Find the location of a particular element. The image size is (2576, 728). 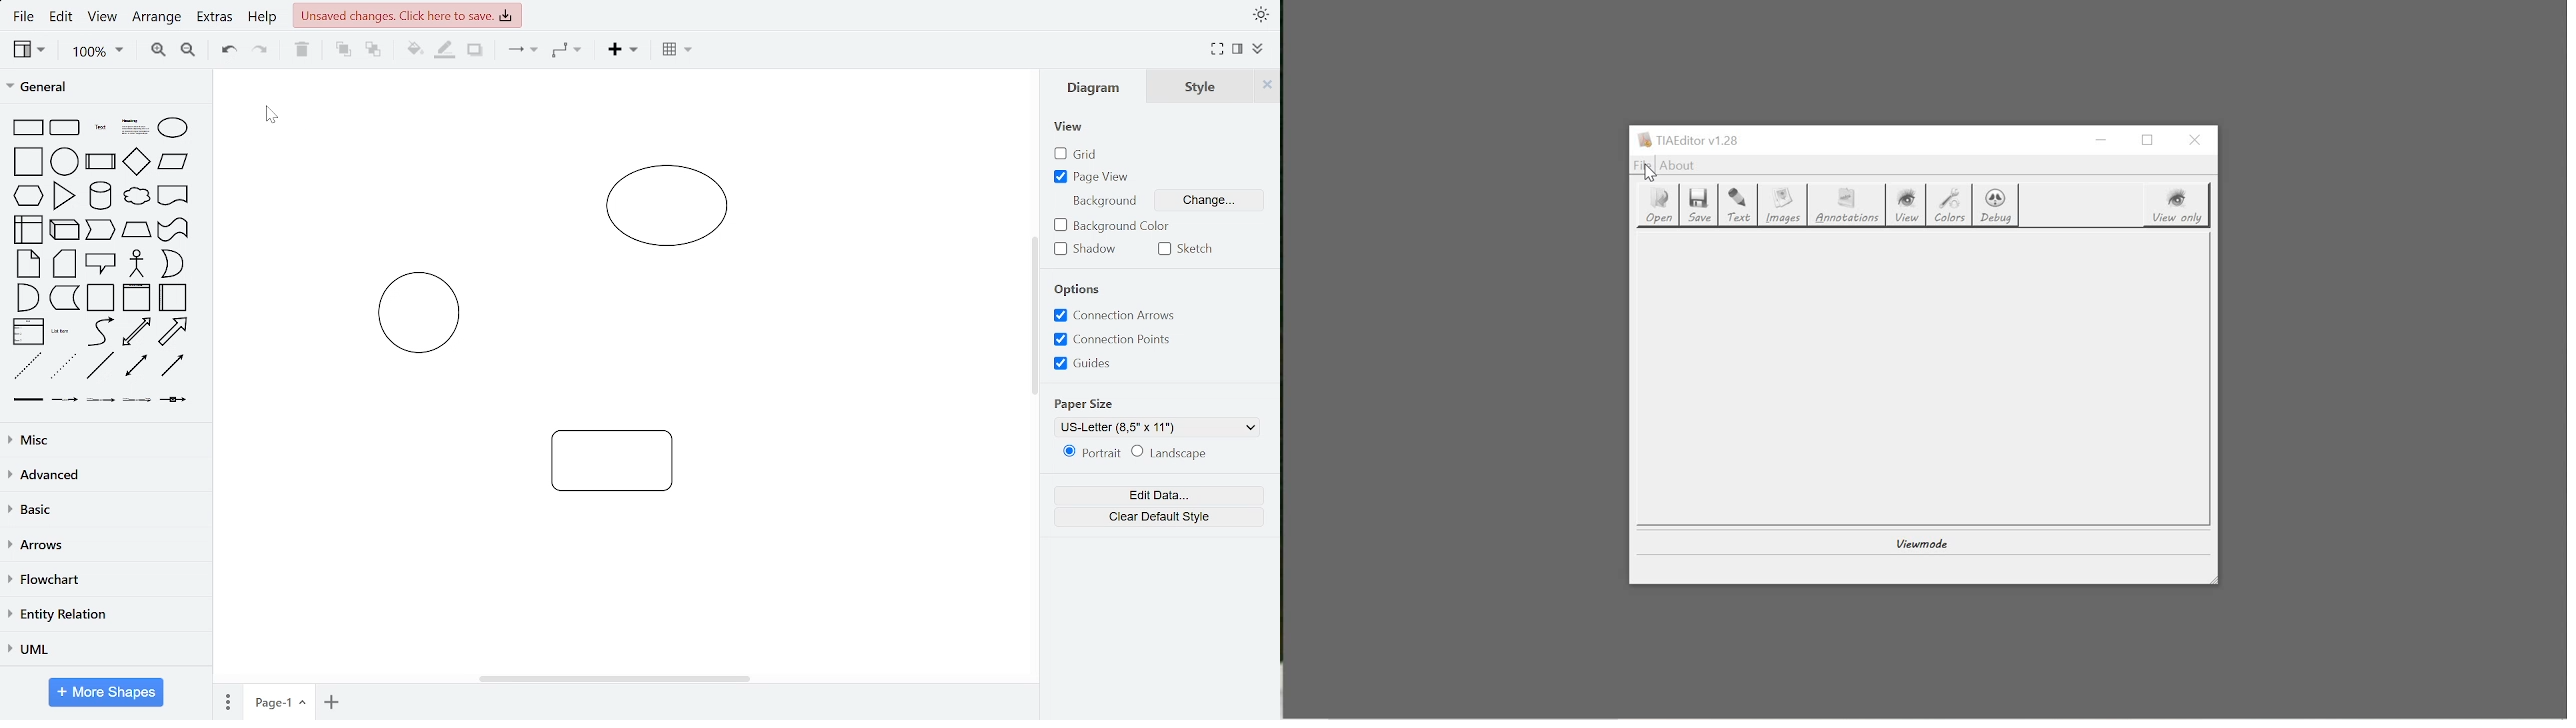

flowchart is located at coordinates (101, 581).